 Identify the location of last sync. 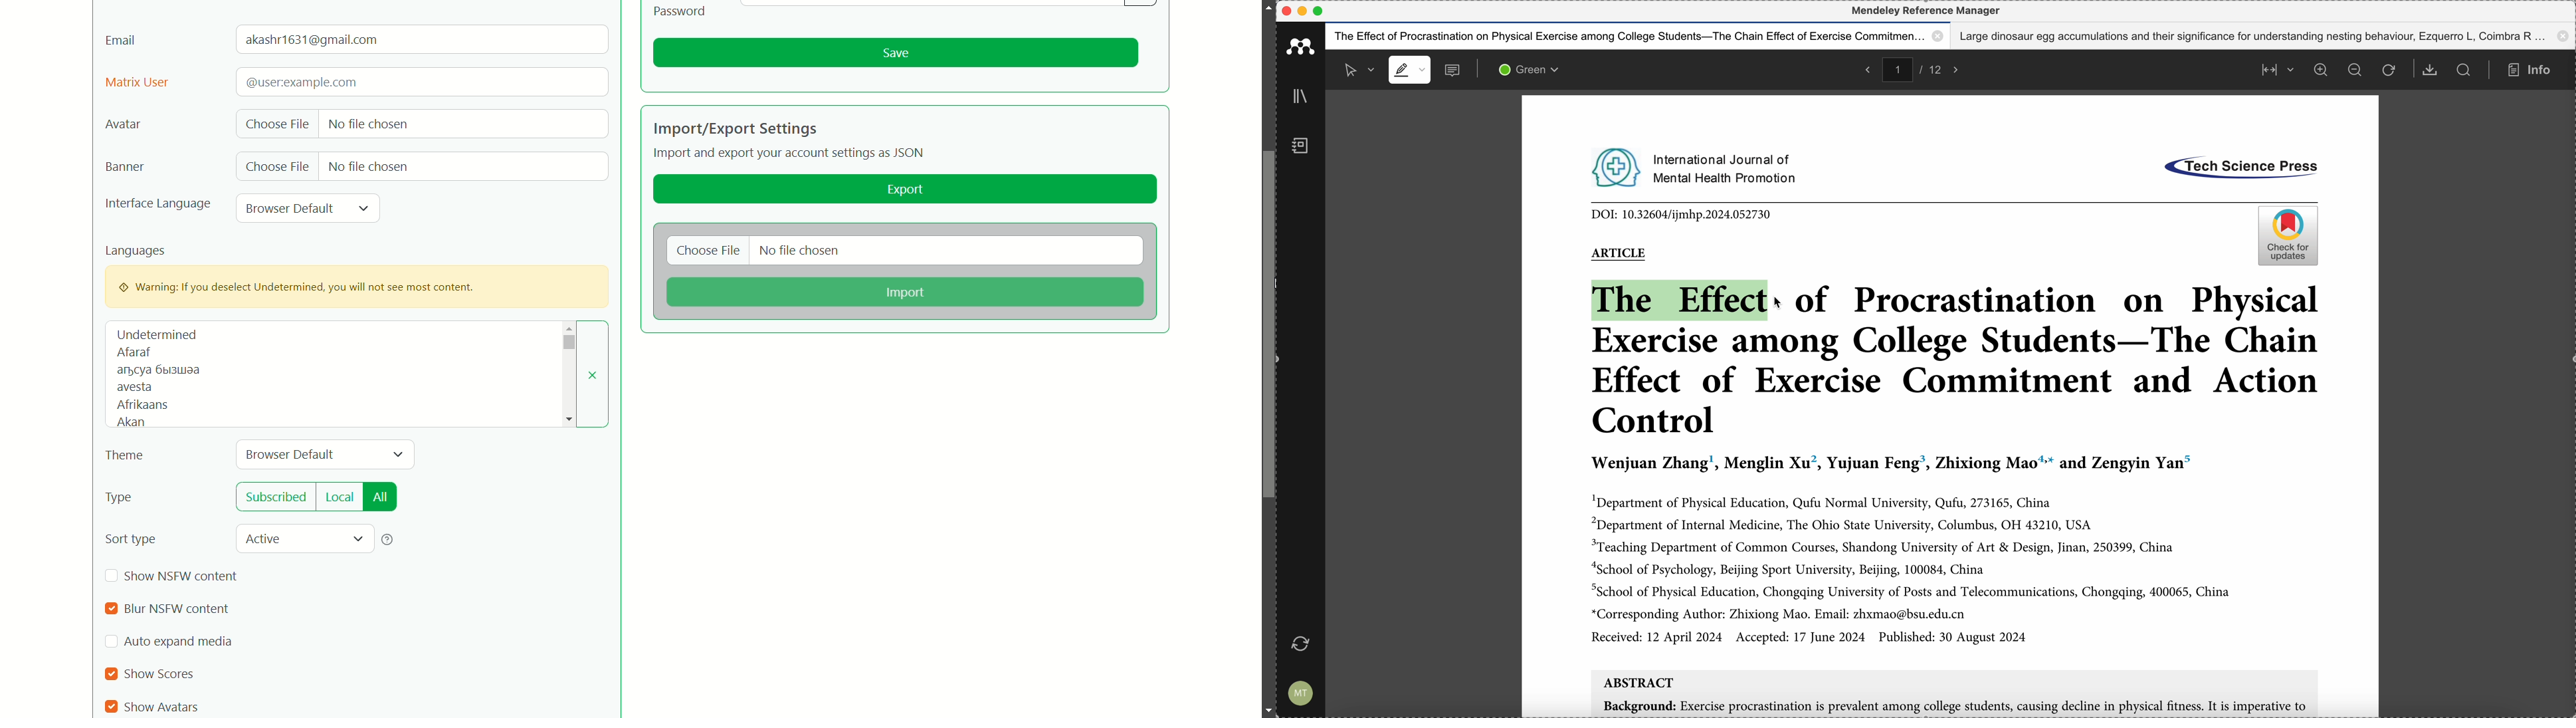
(1304, 643).